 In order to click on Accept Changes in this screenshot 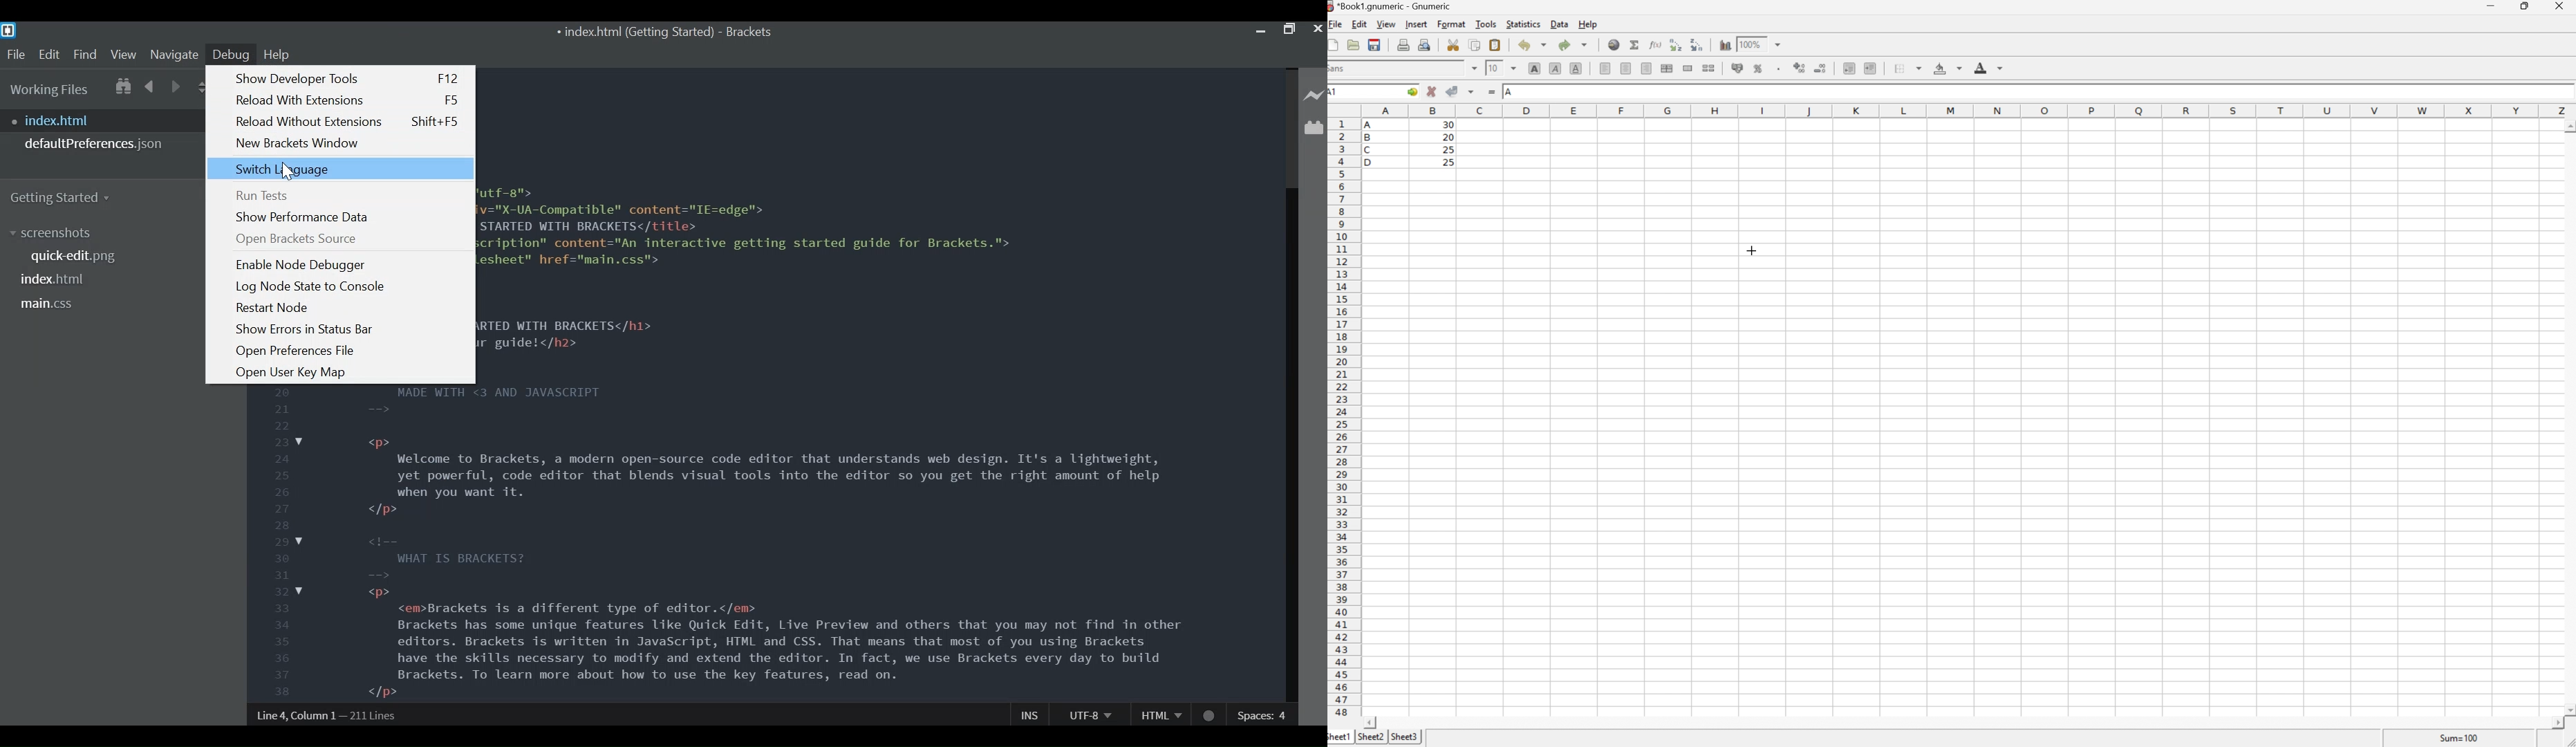, I will do `click(1451, 91)`.